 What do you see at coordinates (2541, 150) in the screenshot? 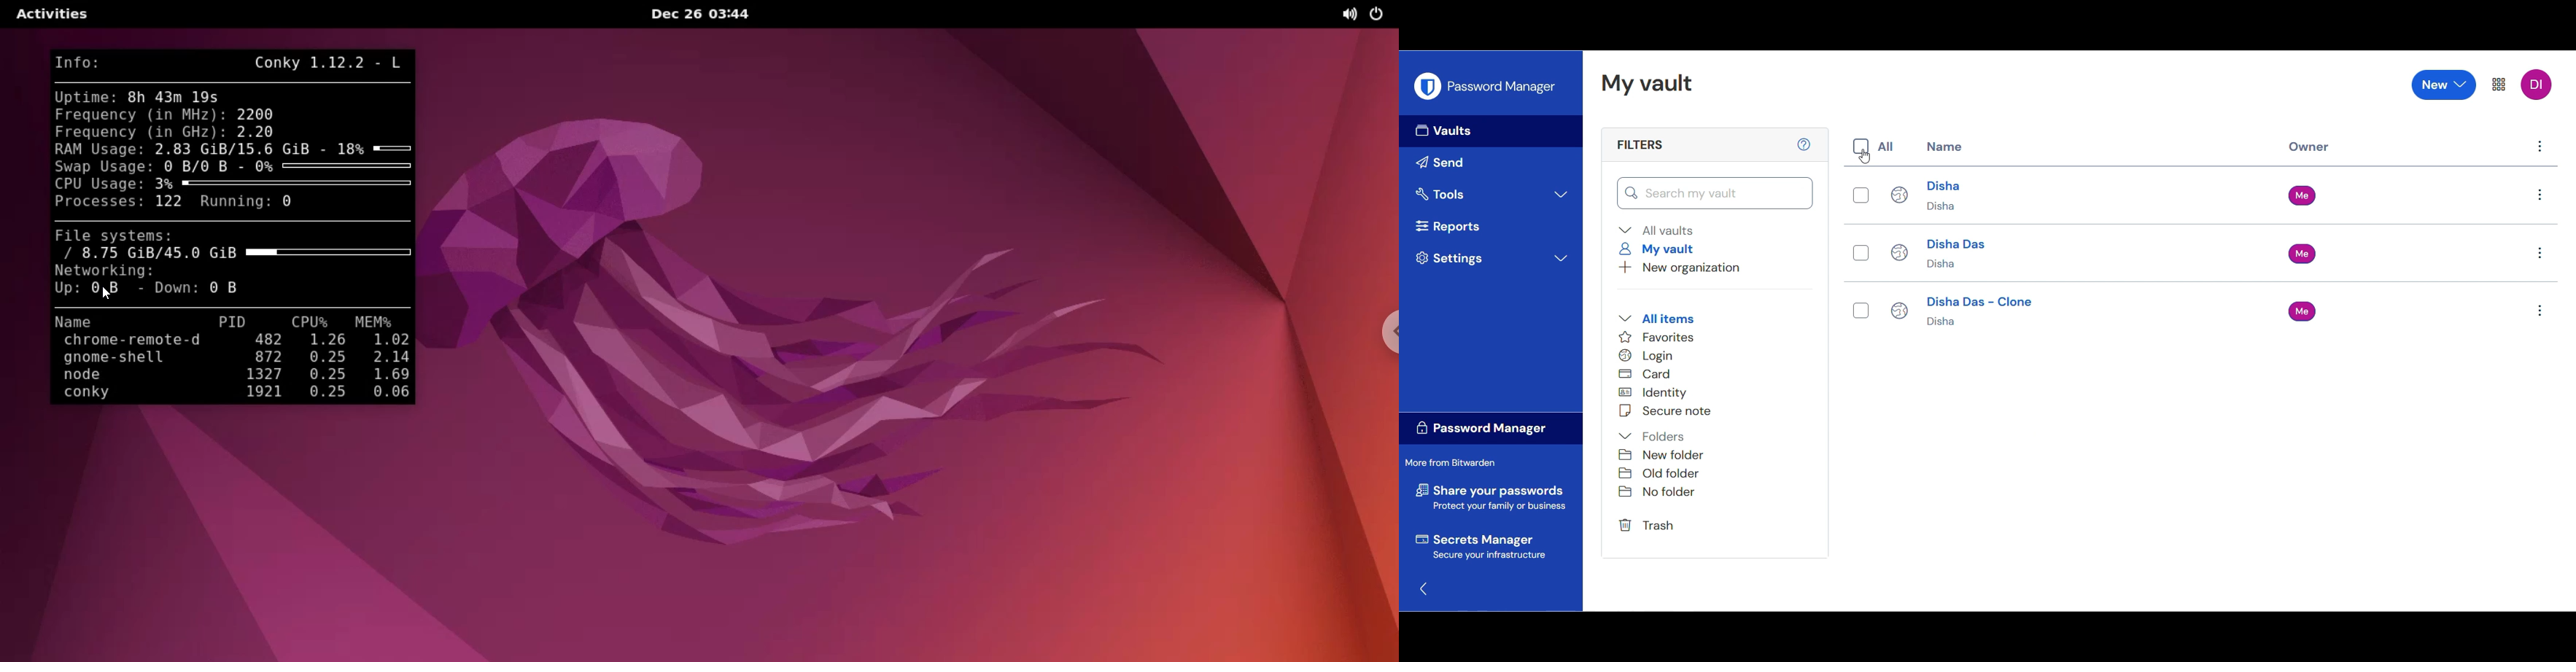
I see `Settings for each item respectively` at bounding box center [2541, 150].